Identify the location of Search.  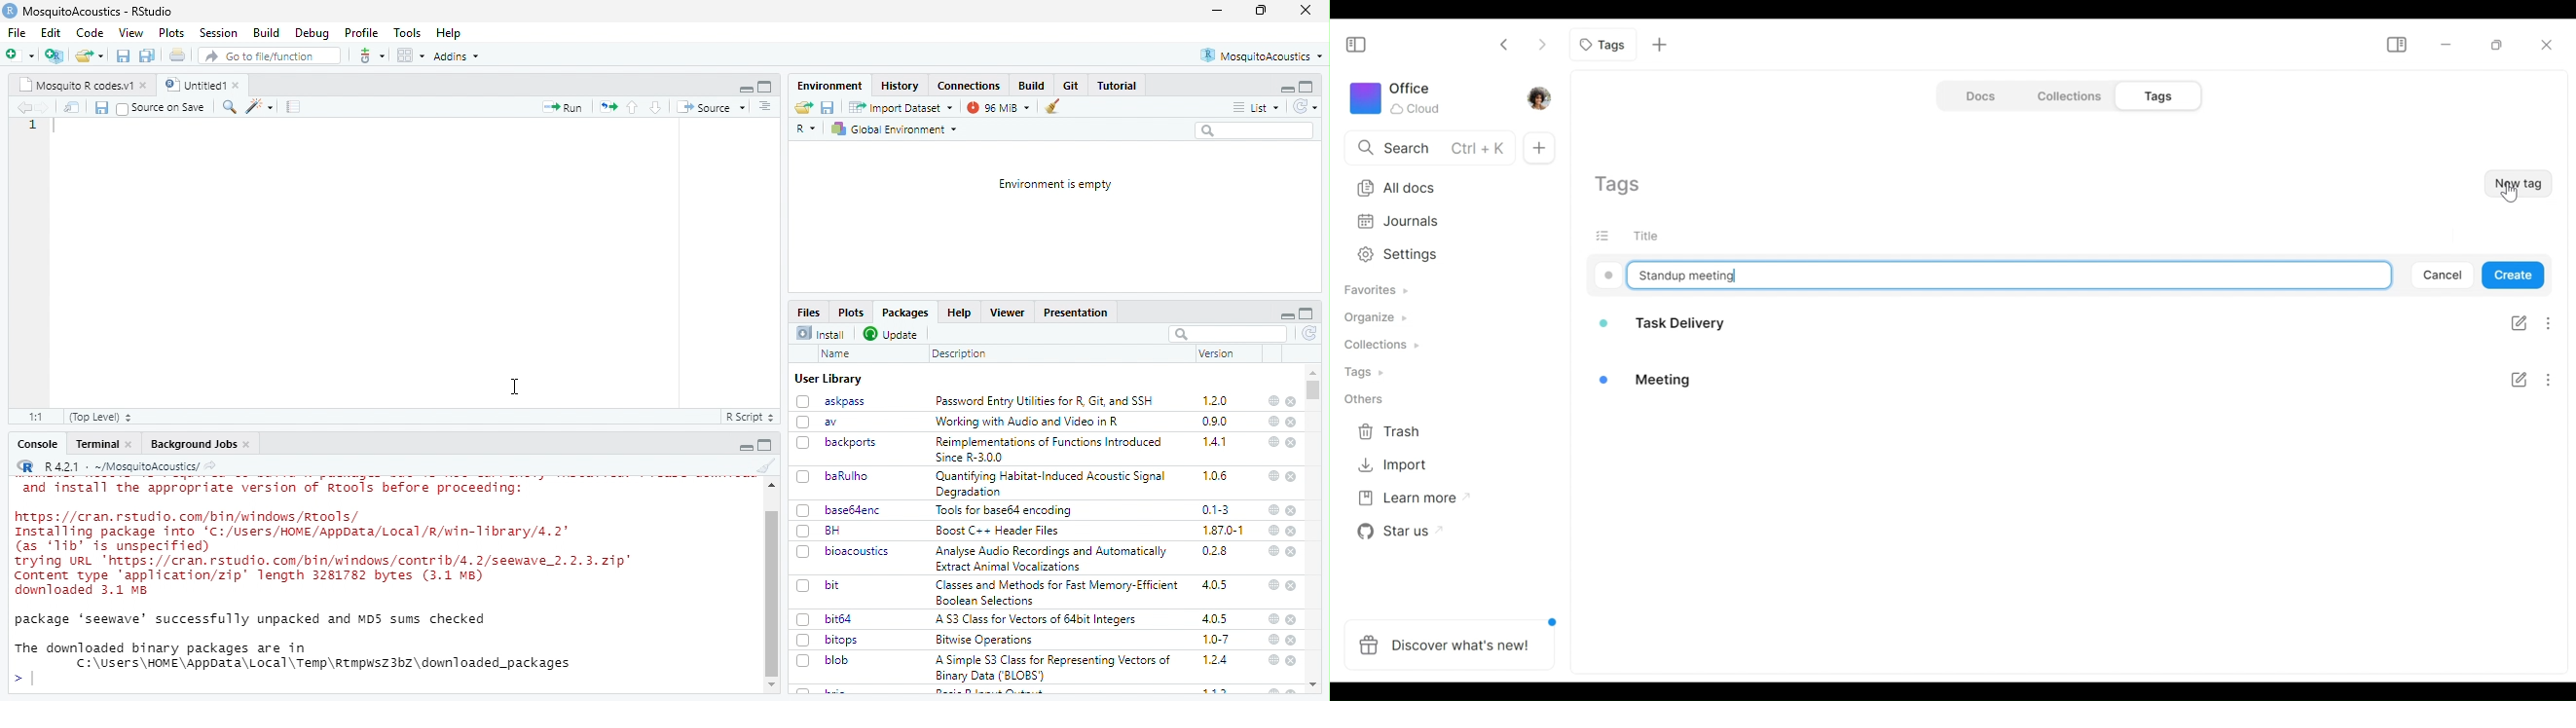
(1424, 149).